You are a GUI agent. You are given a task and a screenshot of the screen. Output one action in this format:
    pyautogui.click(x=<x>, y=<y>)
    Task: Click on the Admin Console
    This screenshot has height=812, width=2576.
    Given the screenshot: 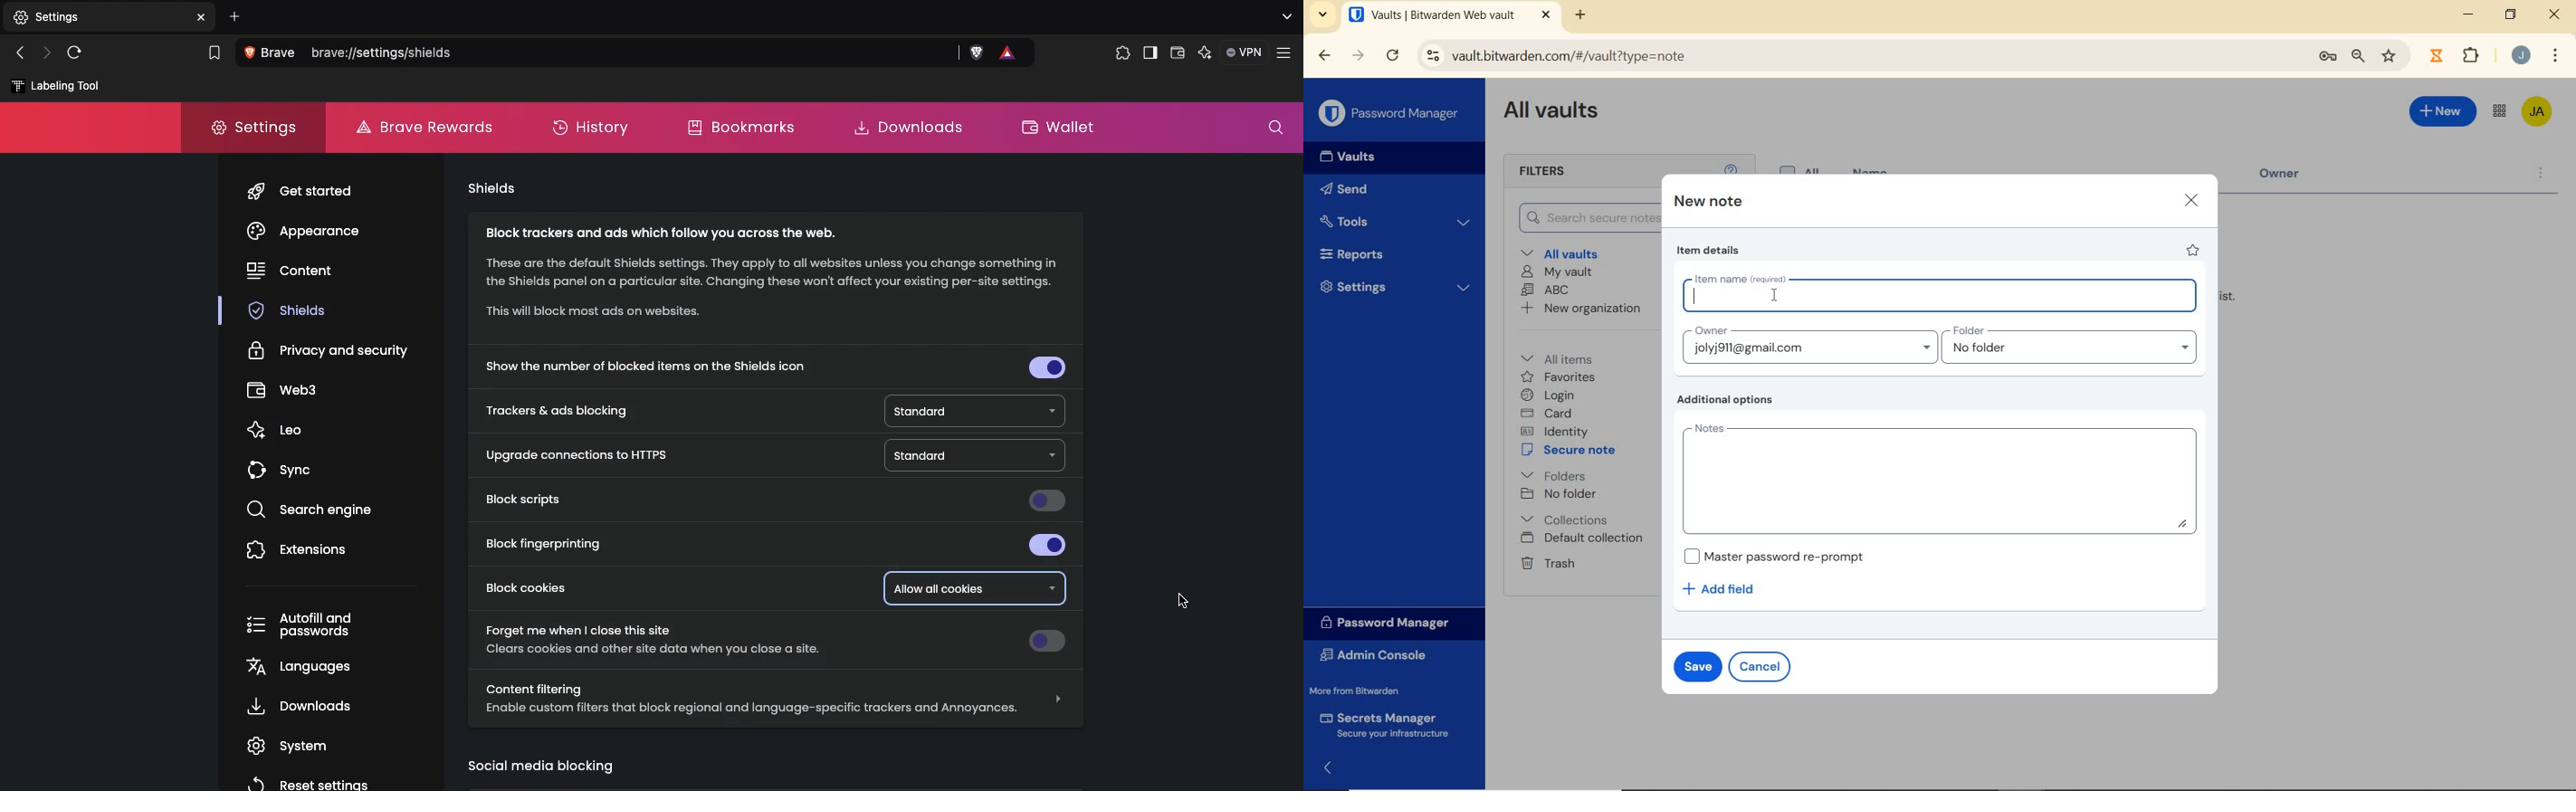 What is the action you would take?
    pyautogui.click(x=1381, y=655)
    